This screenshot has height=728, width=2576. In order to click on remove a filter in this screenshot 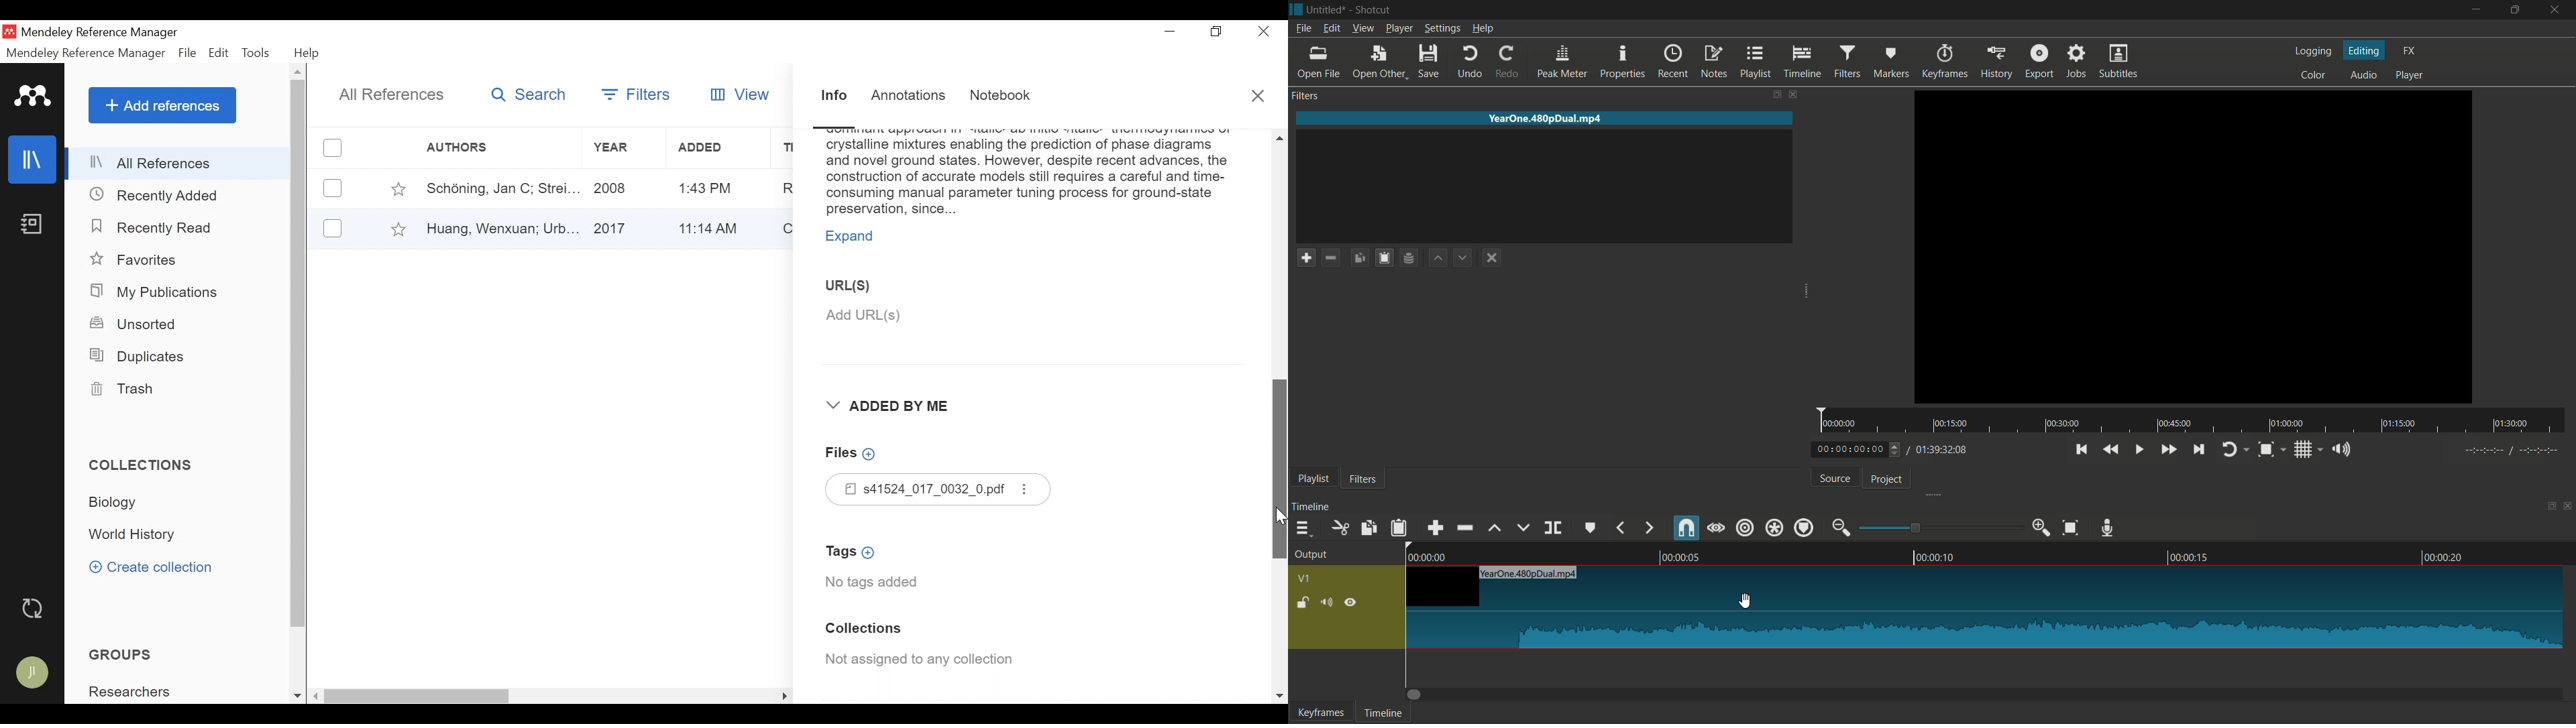, I will do `click(1334, 257)`.